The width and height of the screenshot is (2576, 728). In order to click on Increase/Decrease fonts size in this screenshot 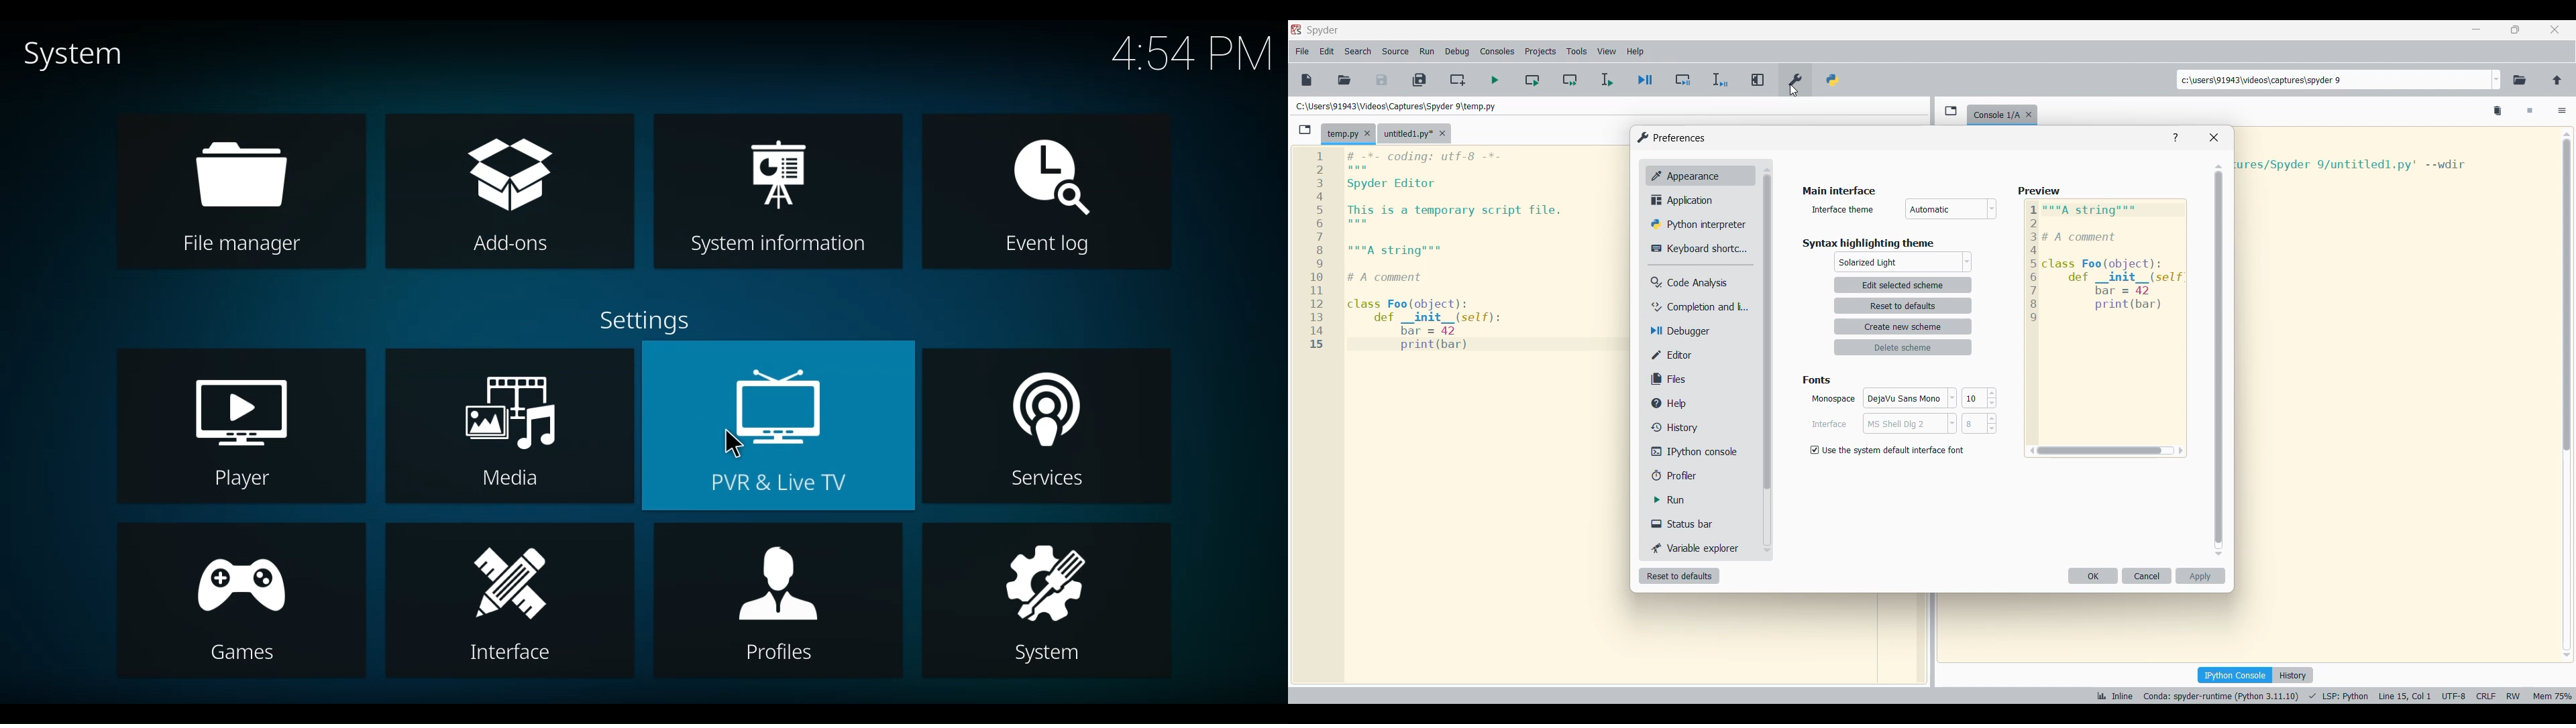, I will do `click(1992, 410)`.